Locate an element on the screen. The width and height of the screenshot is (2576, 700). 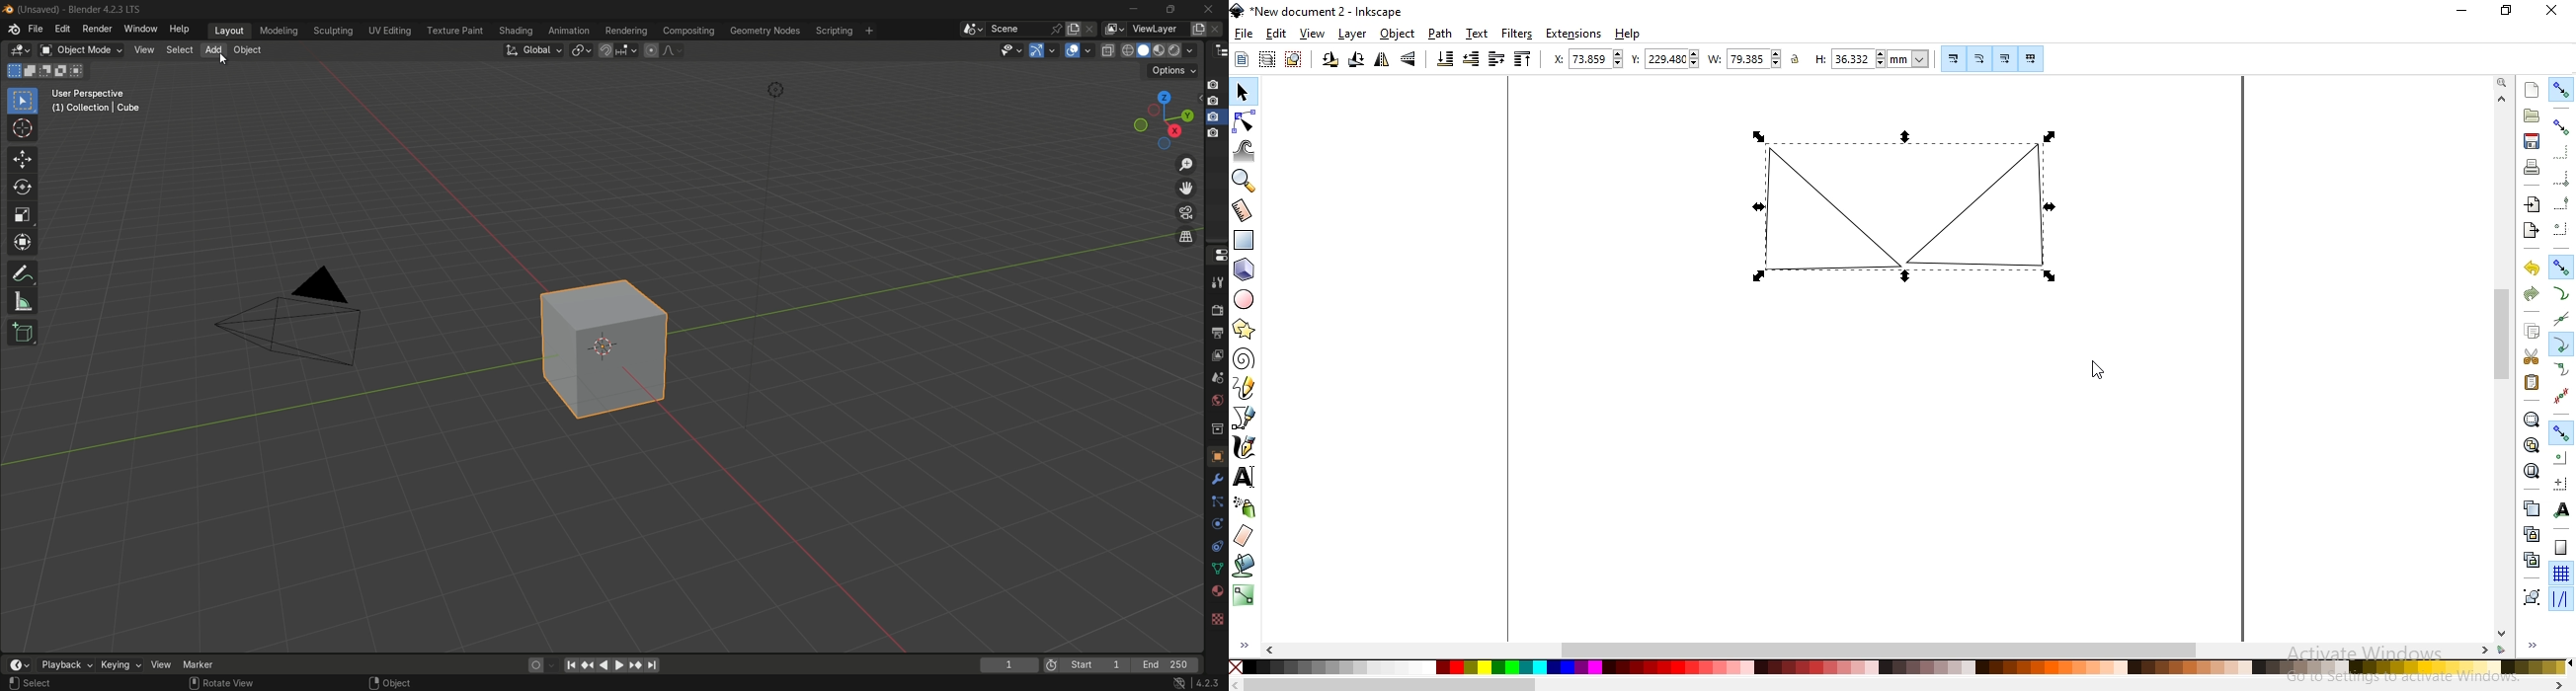
flip horizontally is located at coordinates (1382, 60).